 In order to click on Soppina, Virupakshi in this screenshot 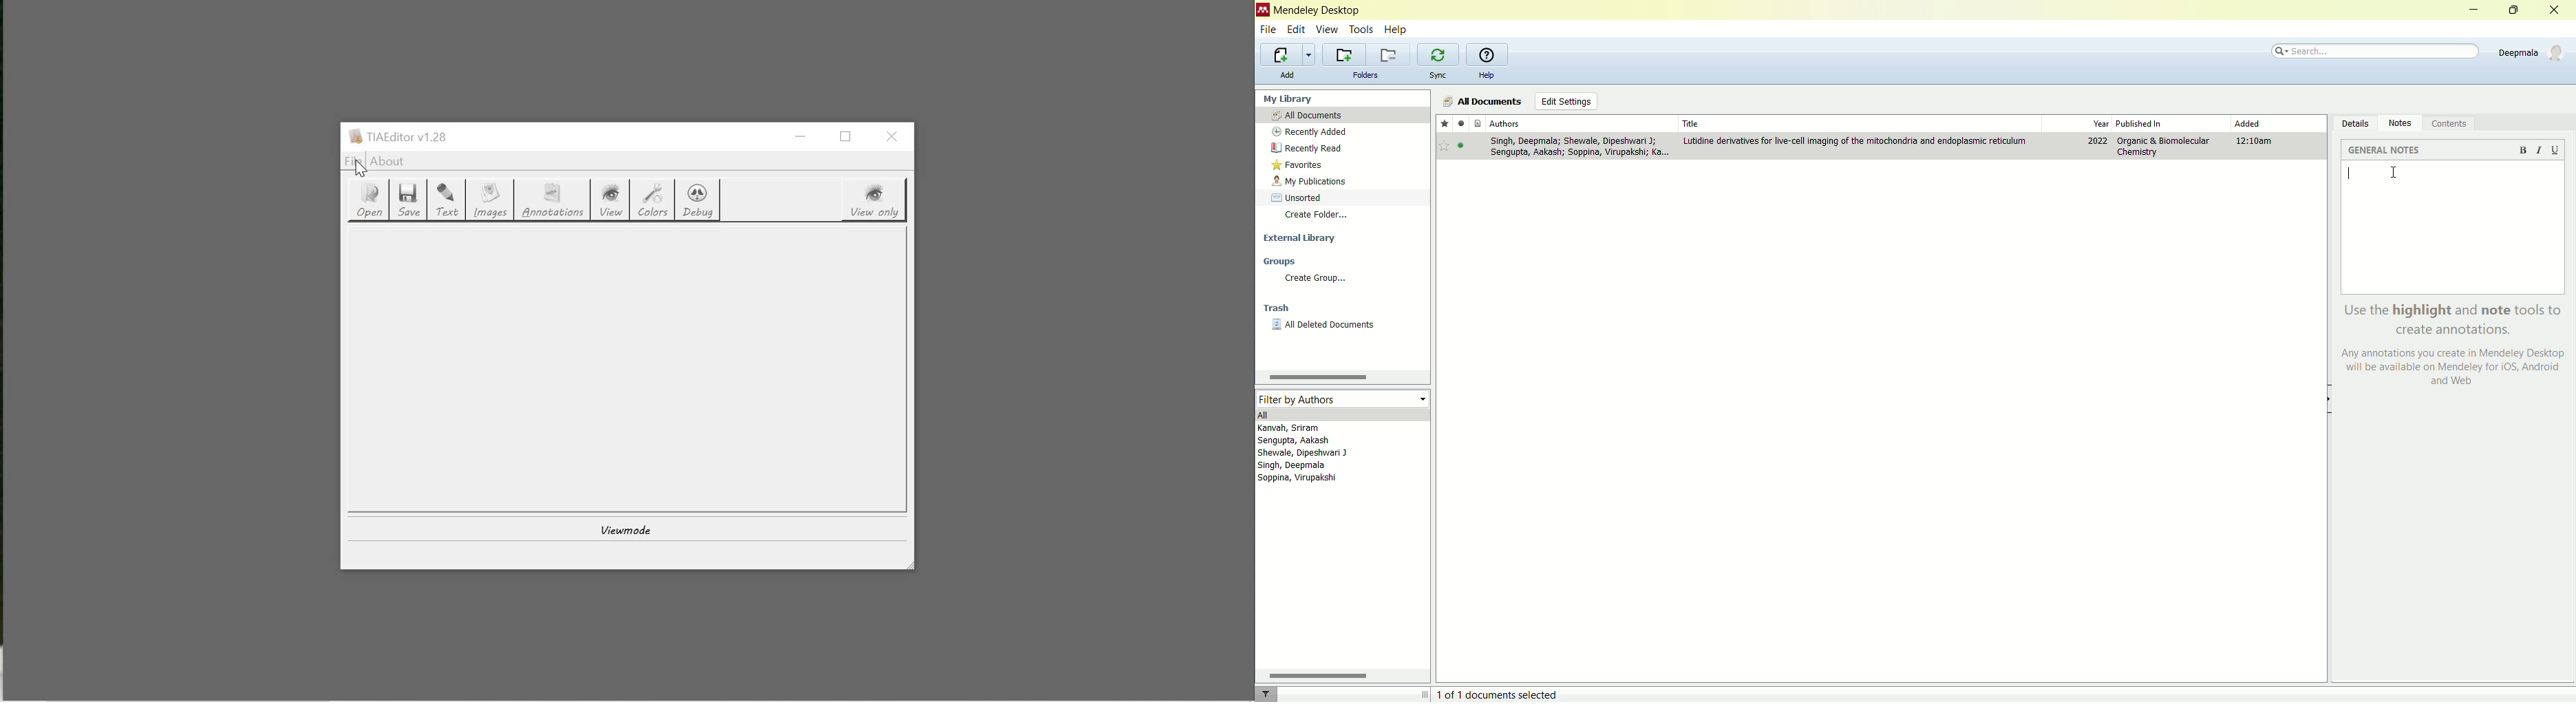, I will do `click(1297, 480)`.